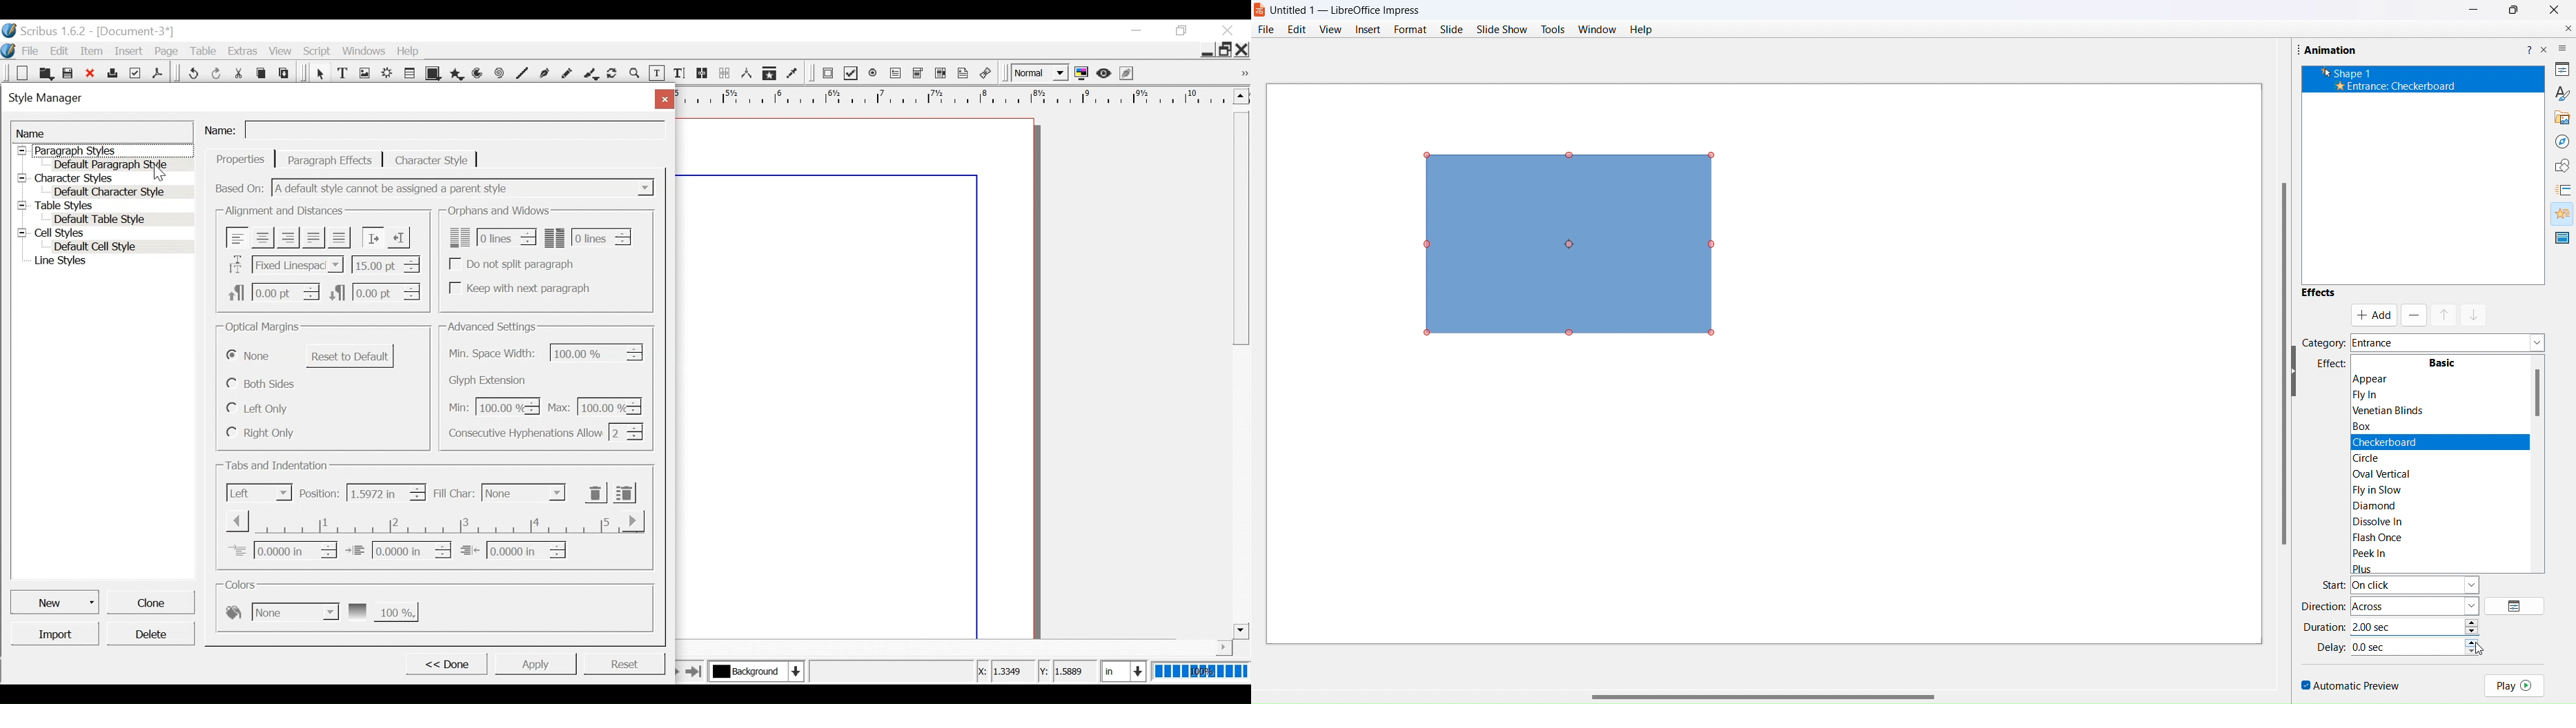  Describe the element at coordinates (61, 51) in the screenshot. I see `Edit` at that location.